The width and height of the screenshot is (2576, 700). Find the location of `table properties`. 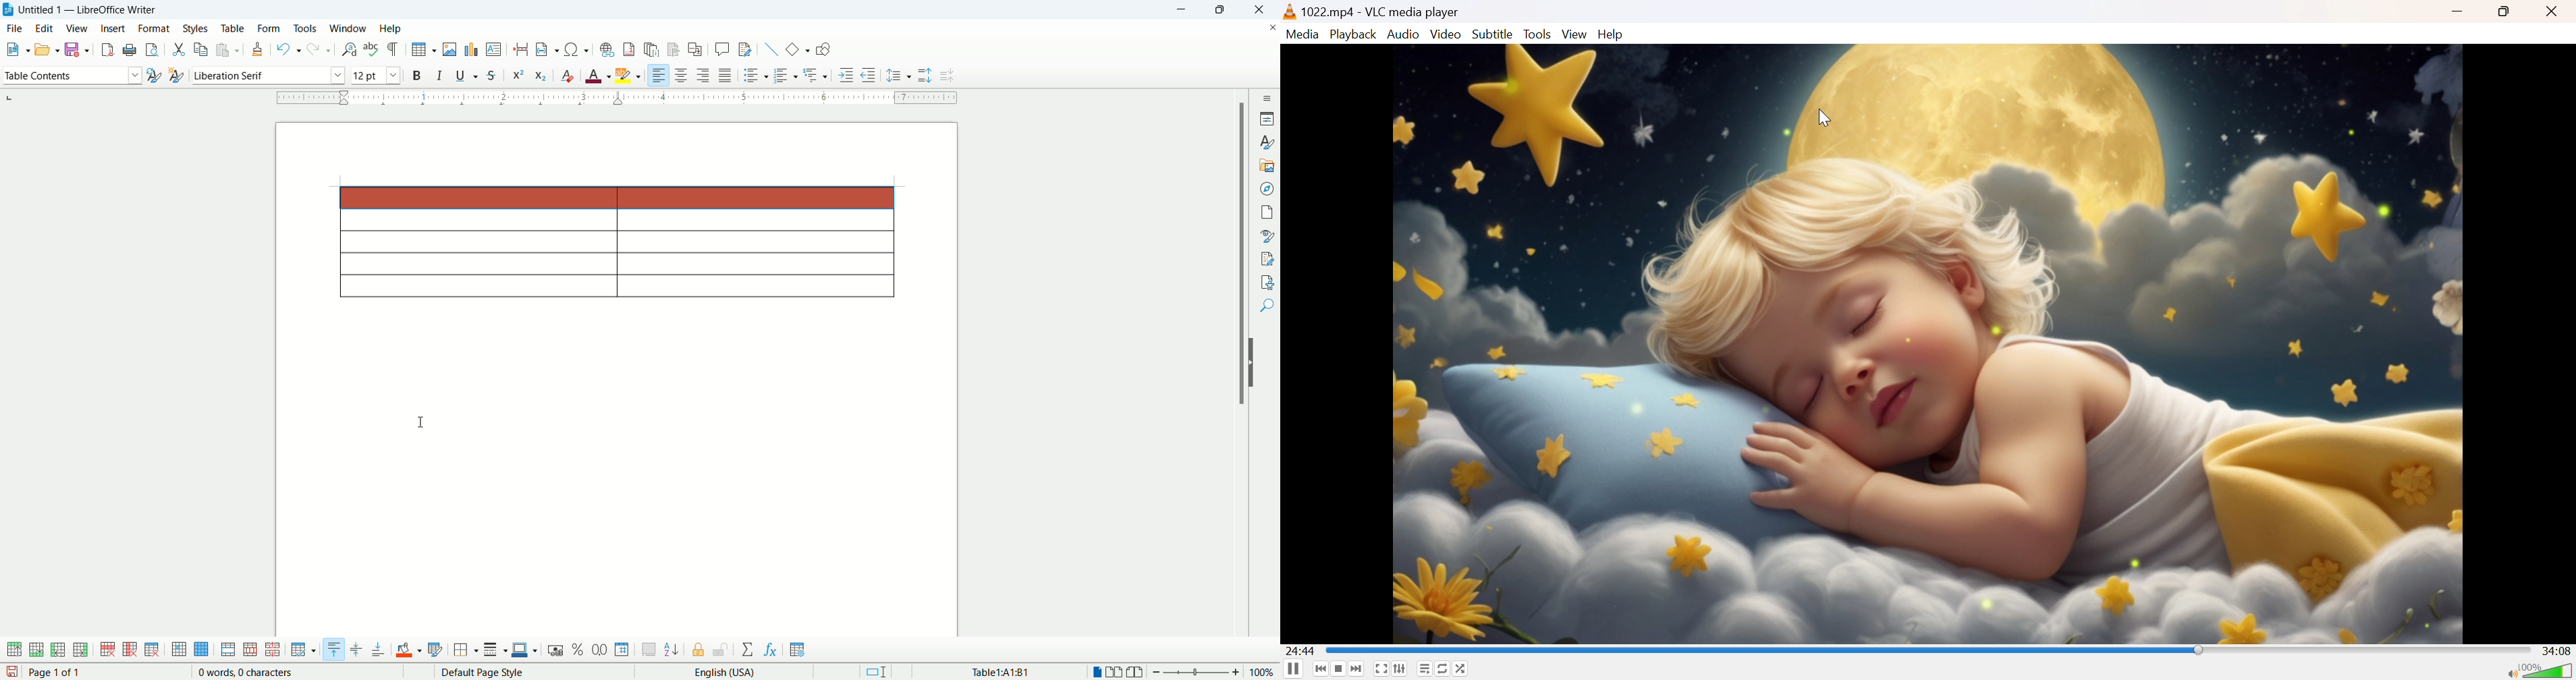

table properties is located at coordinates (798, 651).